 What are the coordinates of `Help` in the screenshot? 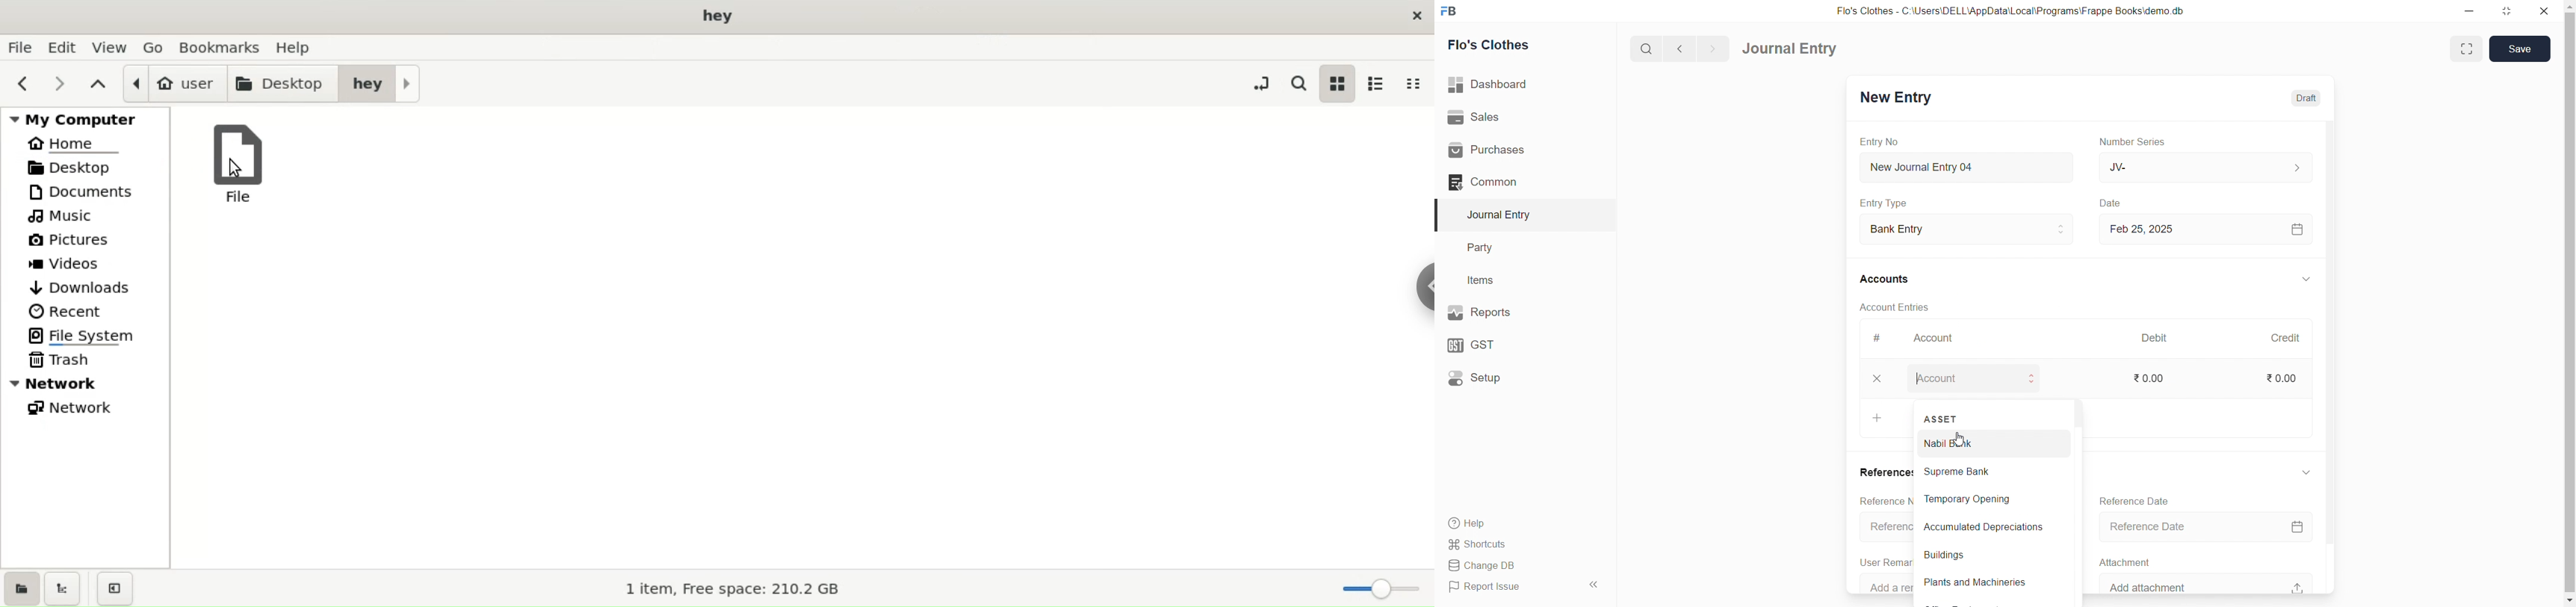 It's located at (1521, 522).